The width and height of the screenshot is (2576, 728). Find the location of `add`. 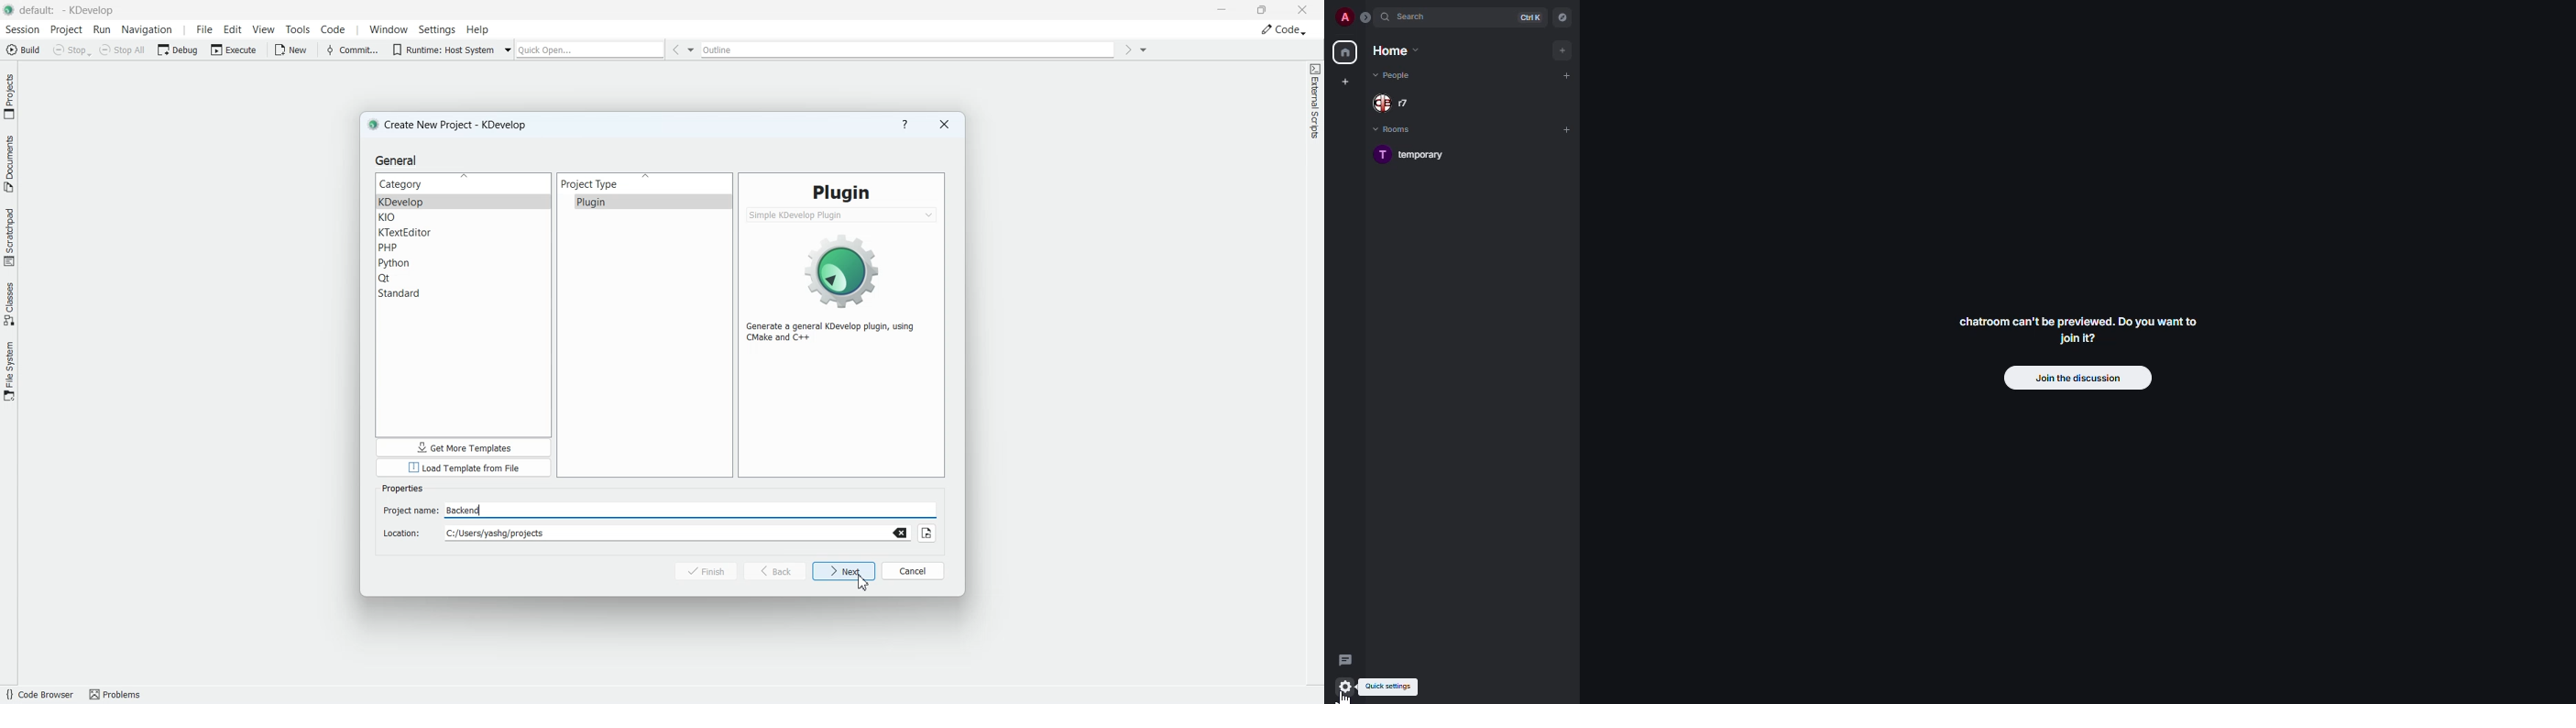

add is located at coordinates (1568, 129).